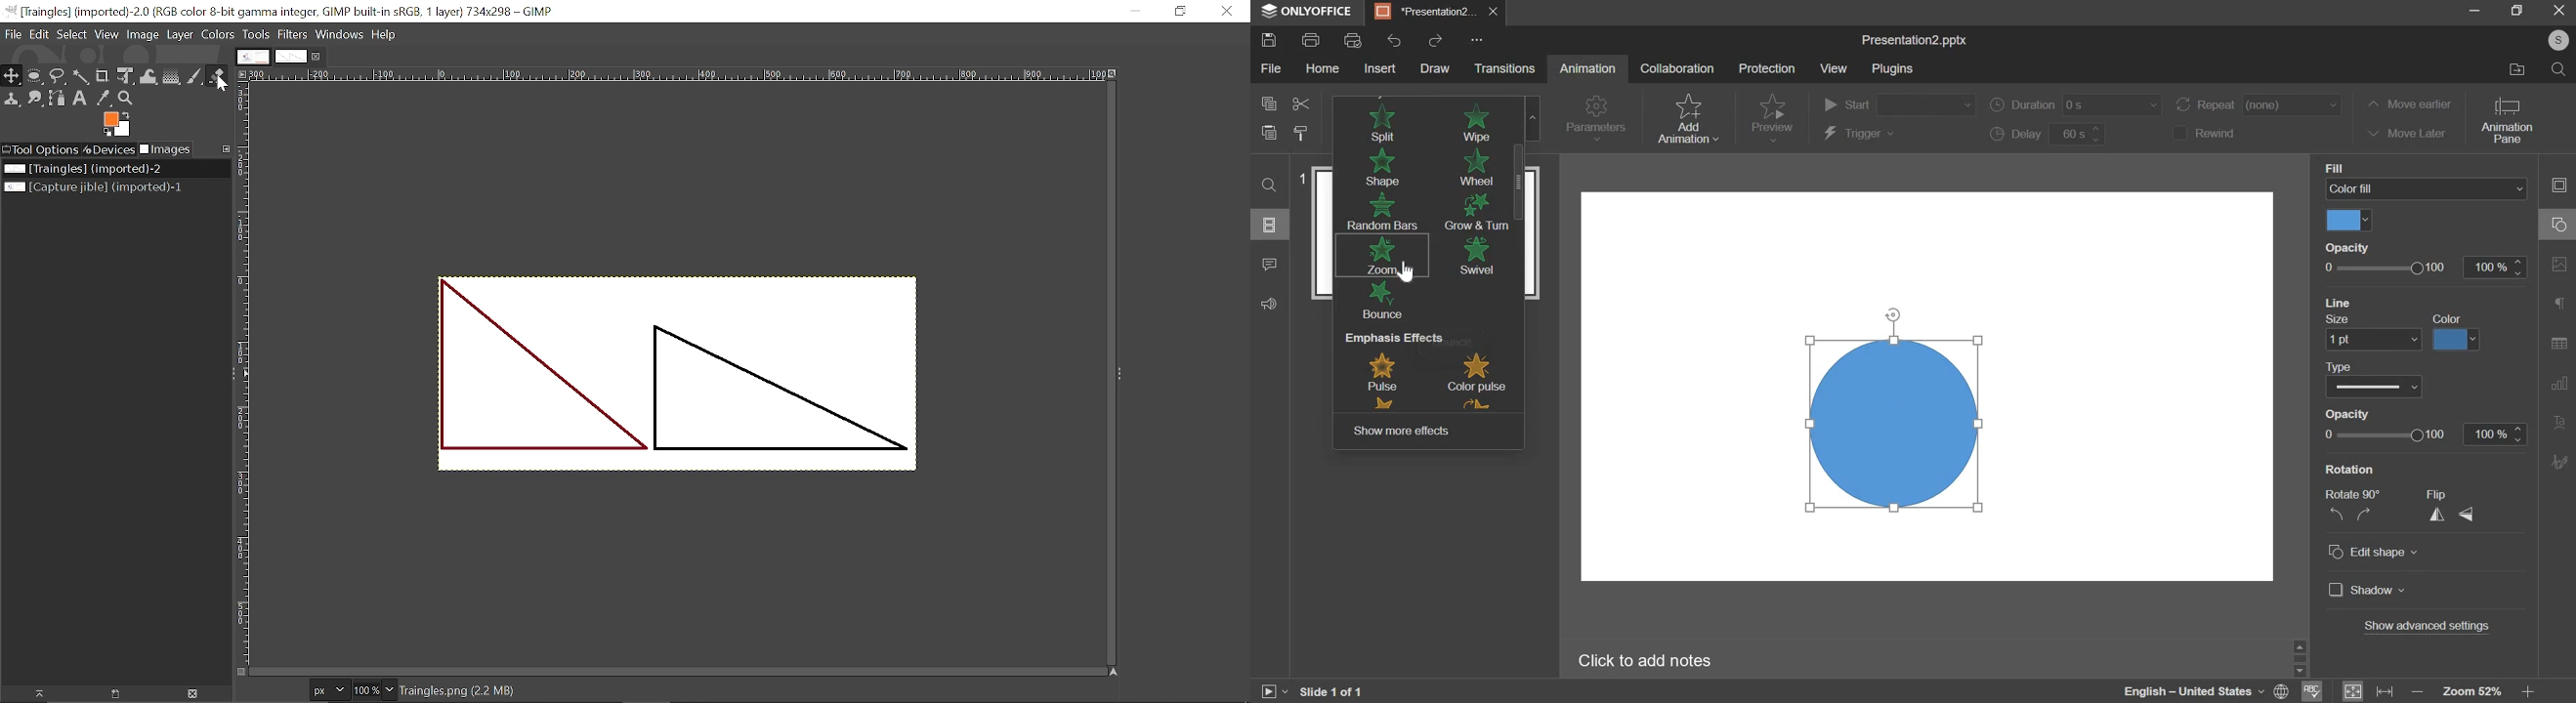  What do you see at coordinates (2388, 363) in the screenshot?
I see `apply to all slides` at bounding box center [2388, 363].